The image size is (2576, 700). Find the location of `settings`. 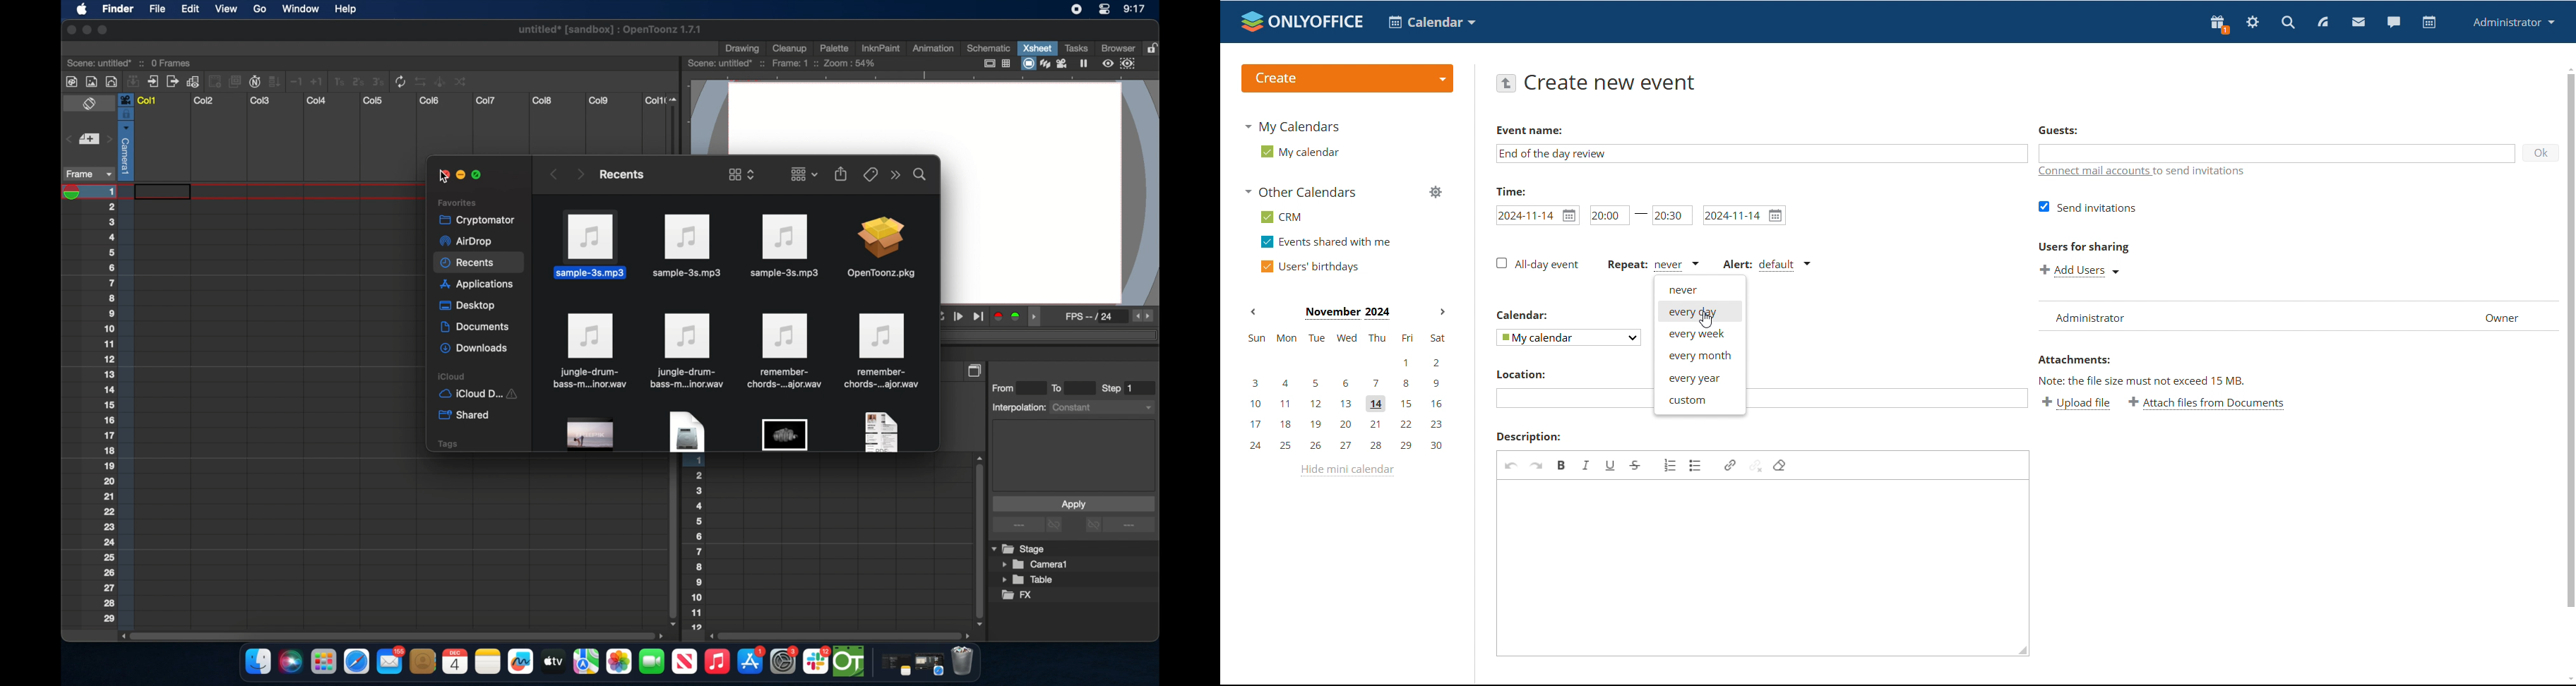

settings is located at coordinates (785, 661).